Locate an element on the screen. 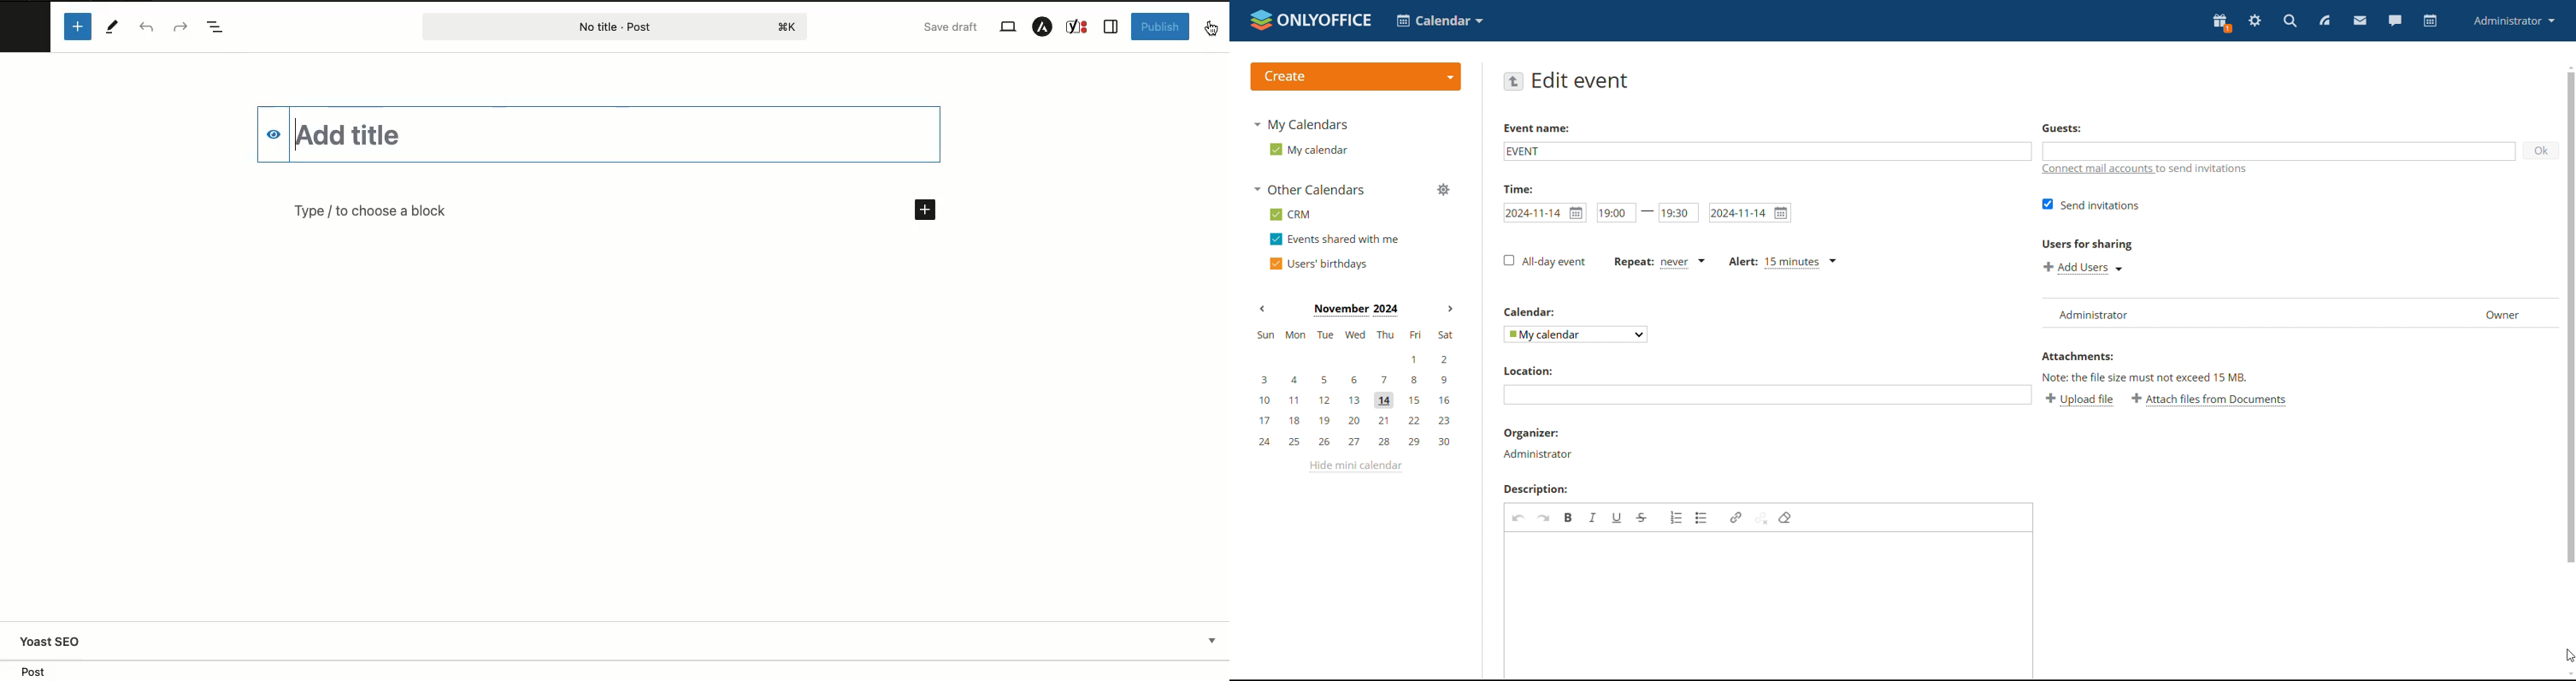 The width and height of the screenshot is (2576, 700). events shared with me is located at coordinates (1336, 239).